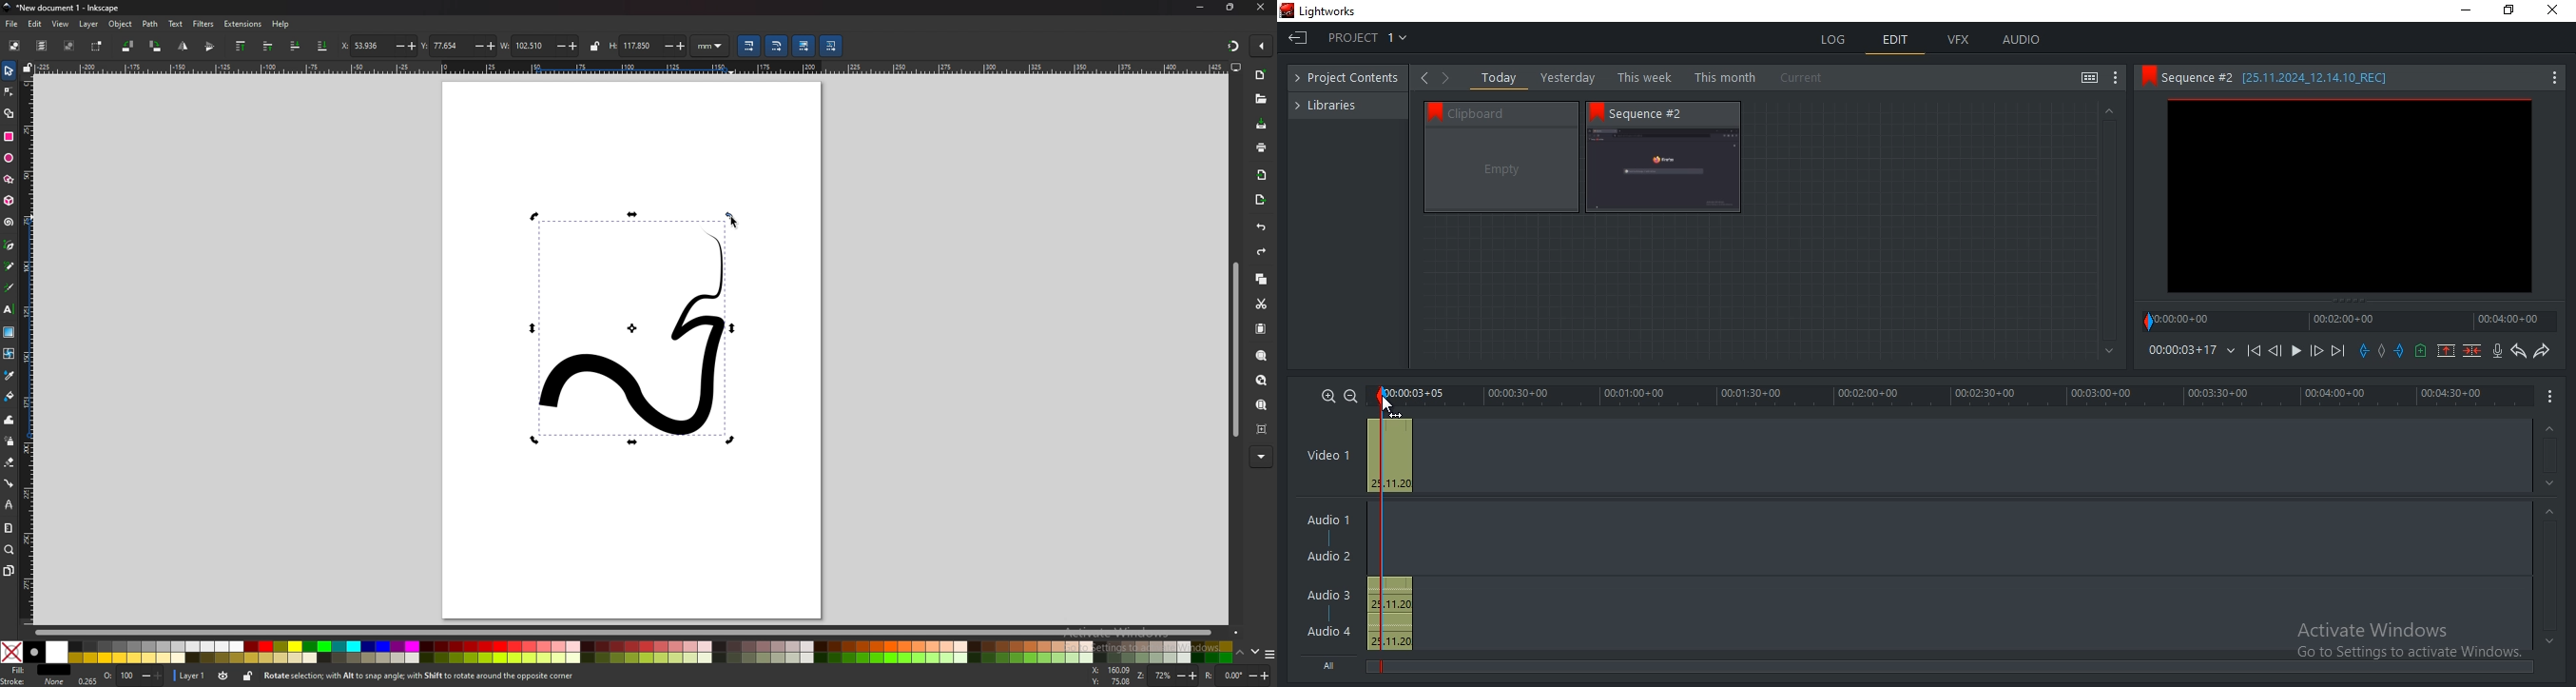  Describe the element at coordinates (1262, 76) in the screenshot. I see `new` at that location.